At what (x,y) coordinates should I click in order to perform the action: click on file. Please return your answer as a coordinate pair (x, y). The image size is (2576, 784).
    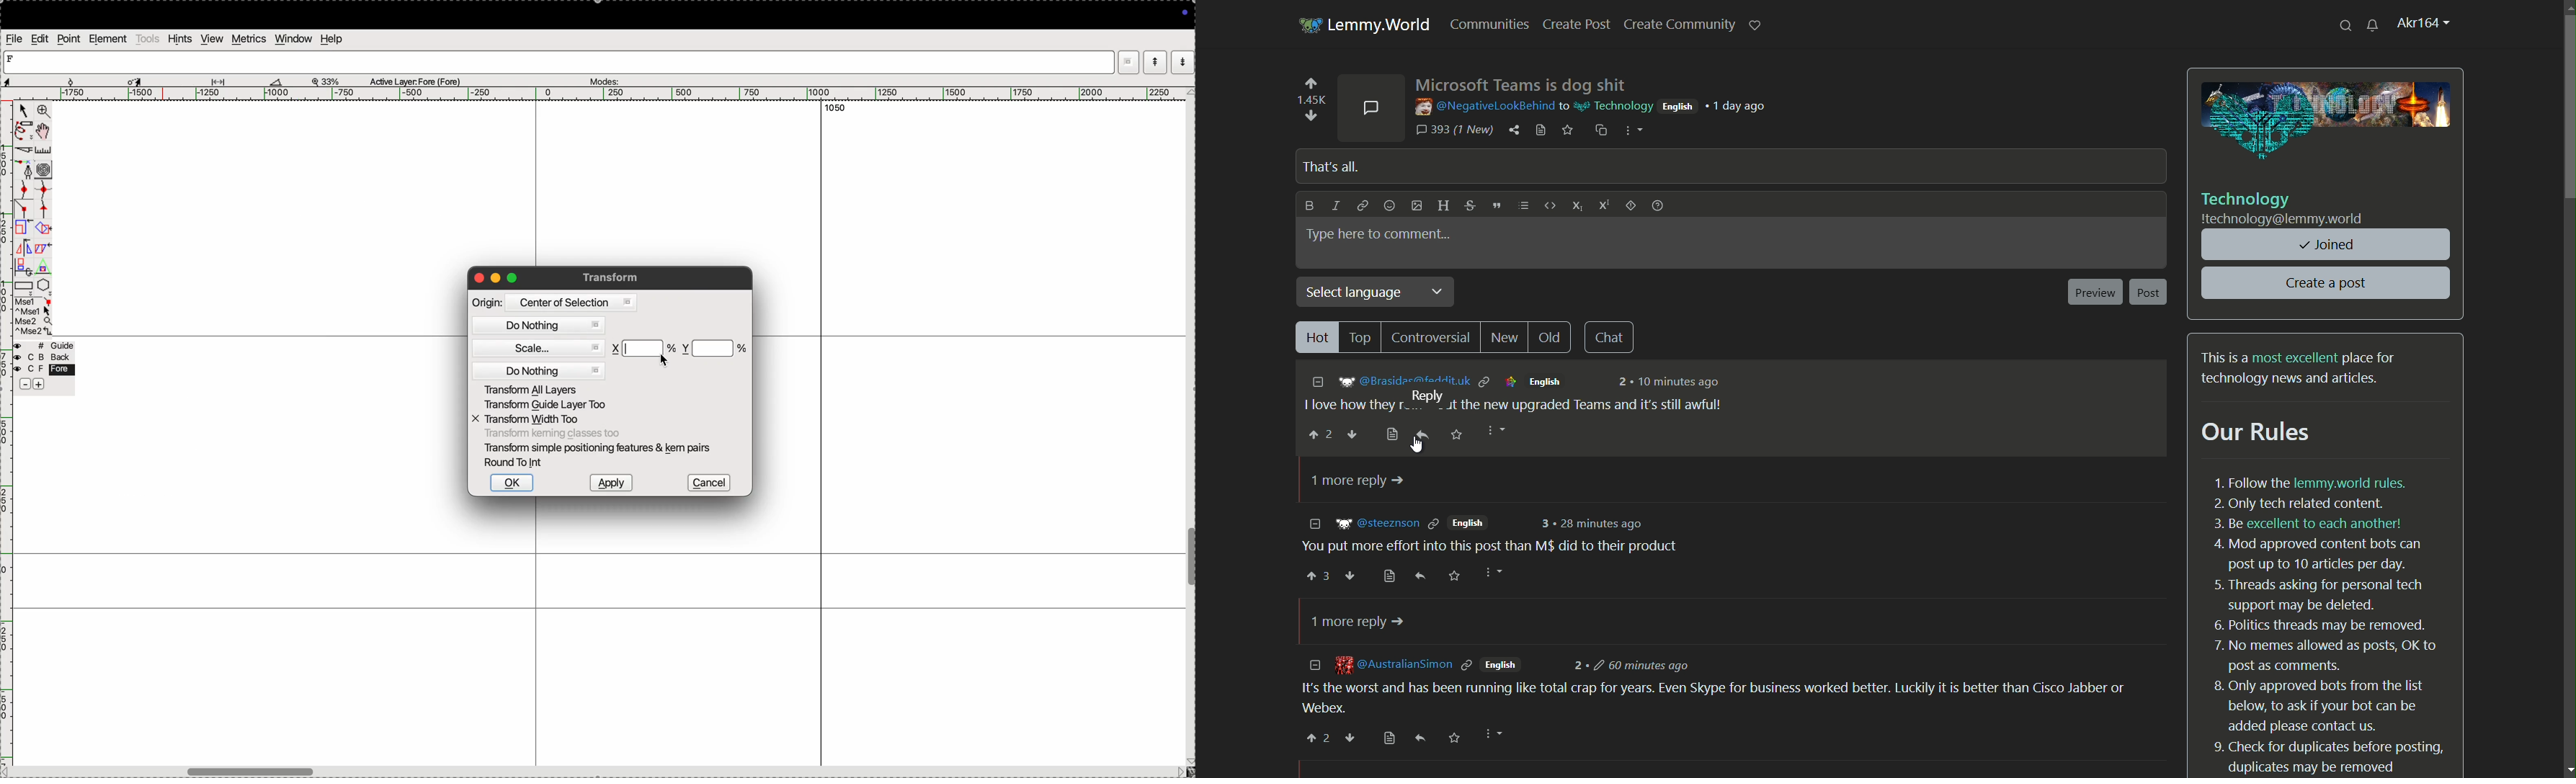
    Looking at the image, I should click on (15, 39).